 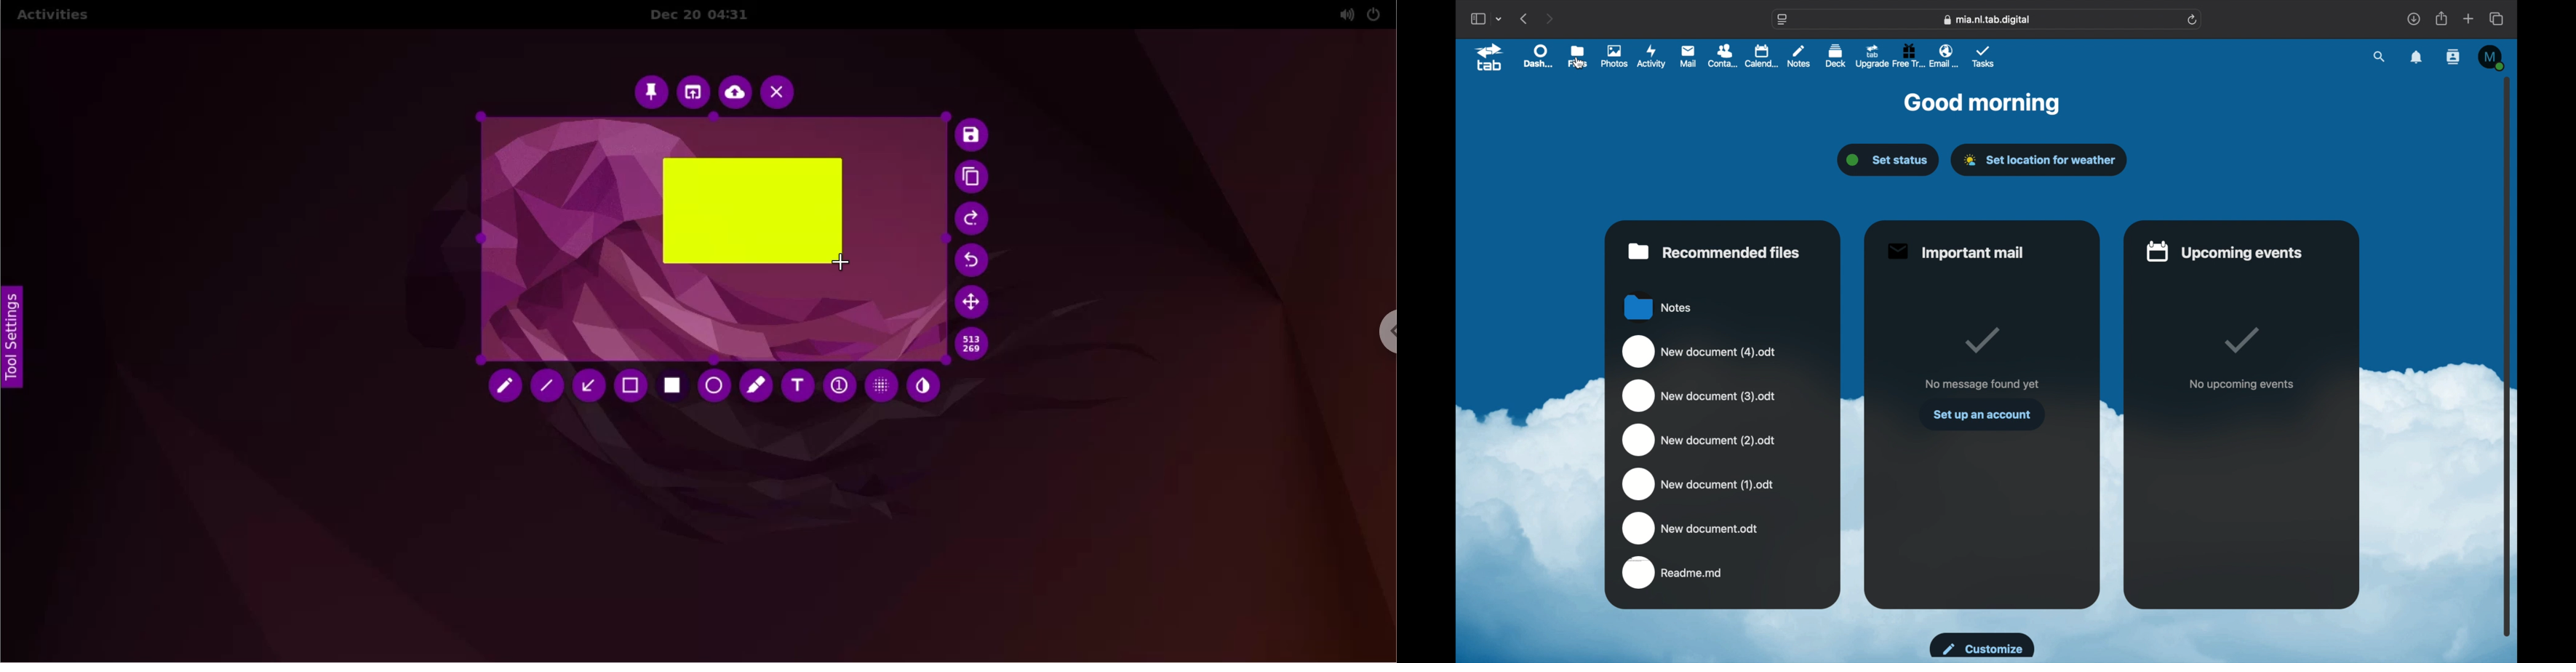 I want to click on new document, so click(x=1700, y=352).